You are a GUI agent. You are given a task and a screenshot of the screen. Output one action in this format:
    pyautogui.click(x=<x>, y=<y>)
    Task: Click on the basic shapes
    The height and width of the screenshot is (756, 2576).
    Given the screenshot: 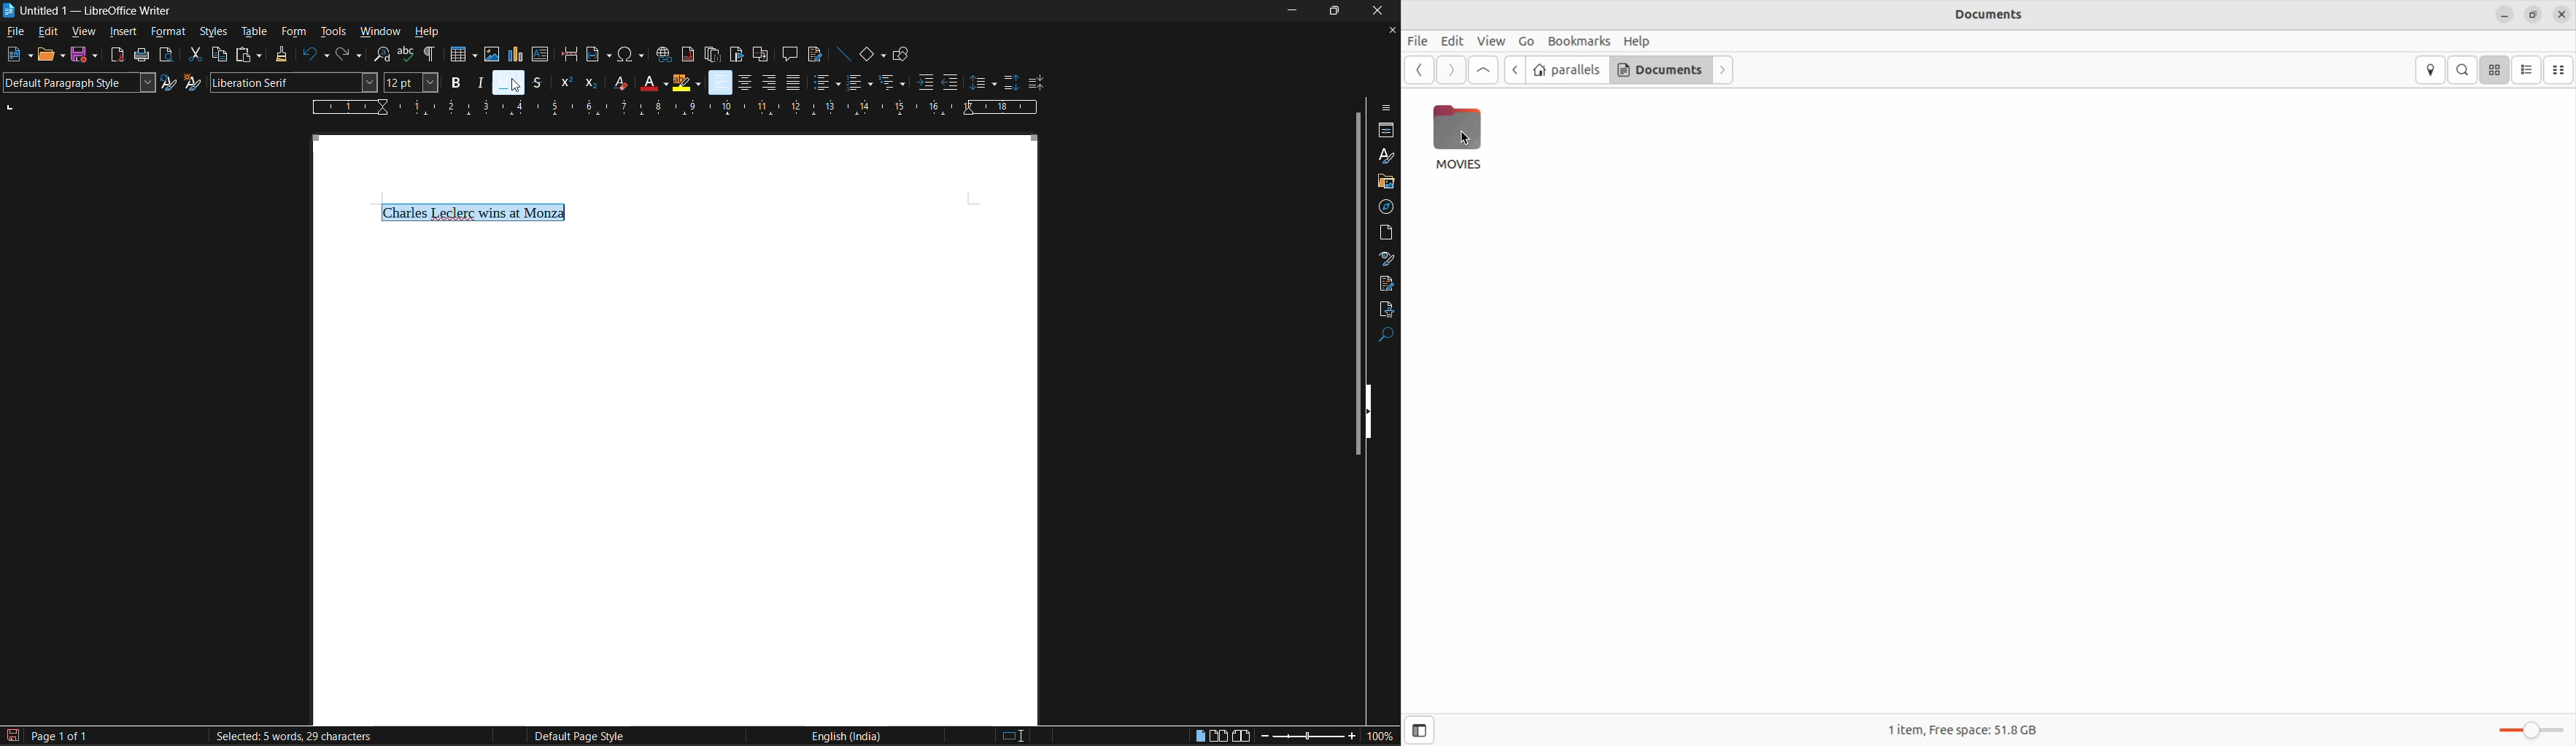 What is the action you would take?
    pyautogui.click(x=873, y=55)
    